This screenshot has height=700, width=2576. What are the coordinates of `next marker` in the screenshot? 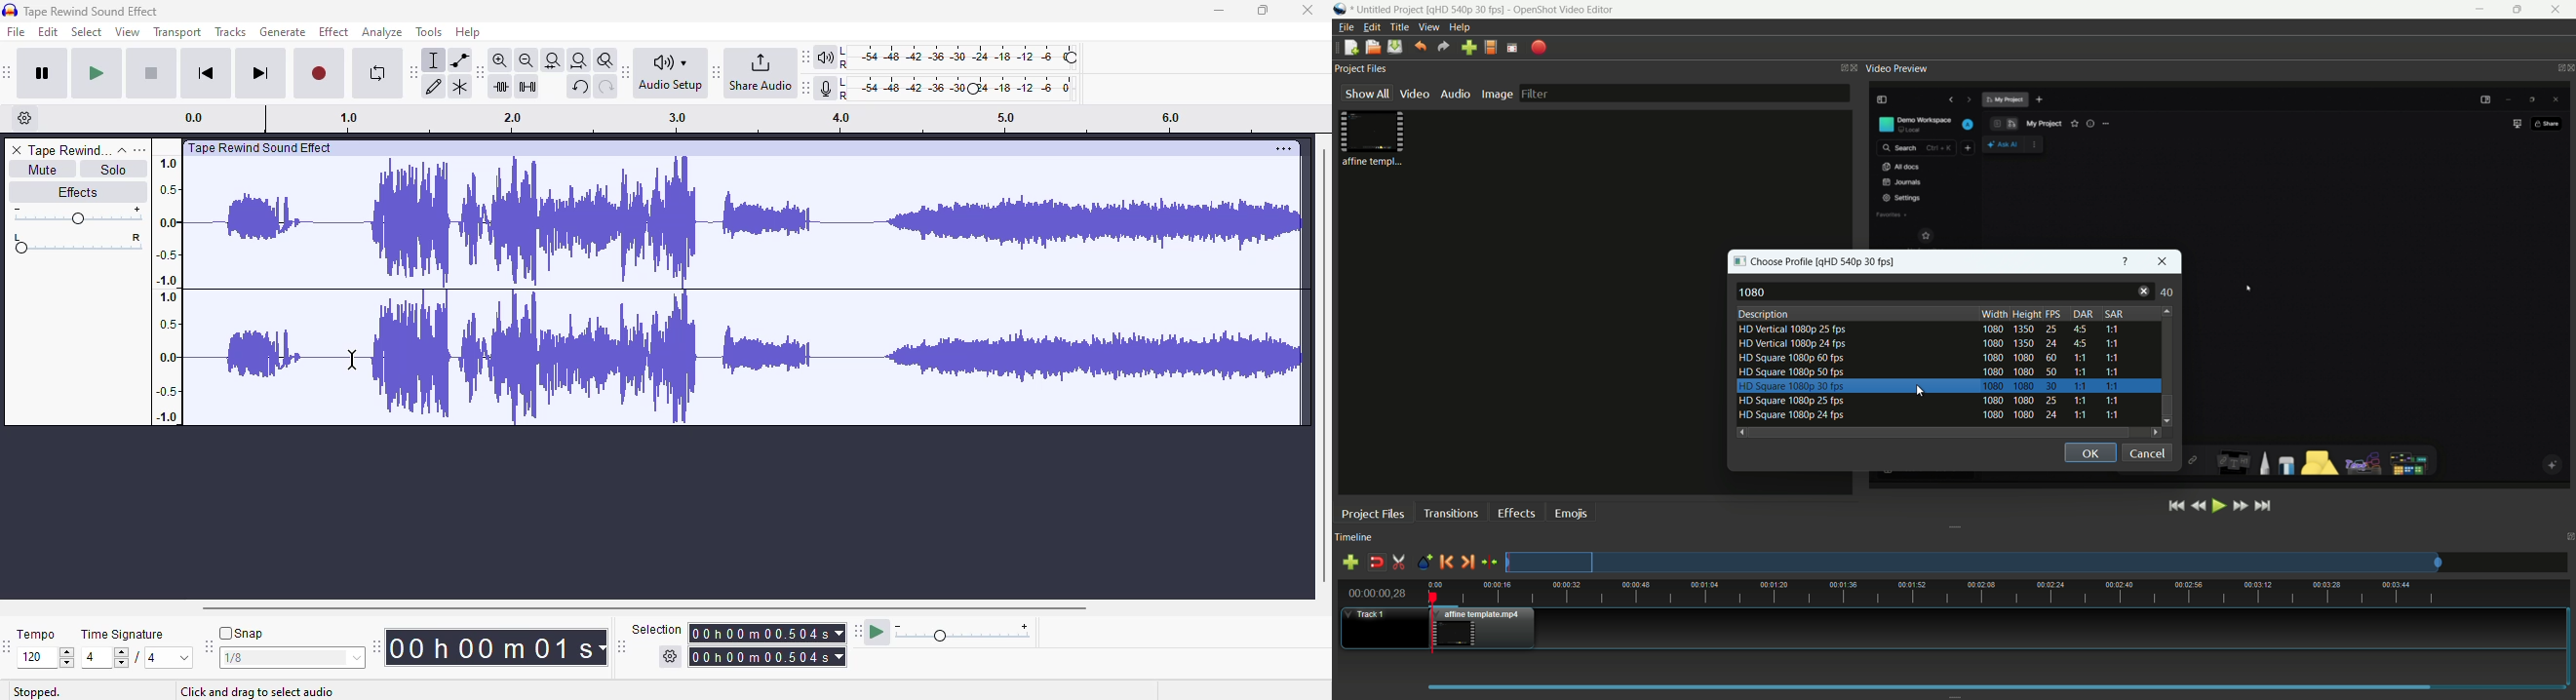 It's located at (1467, 563).